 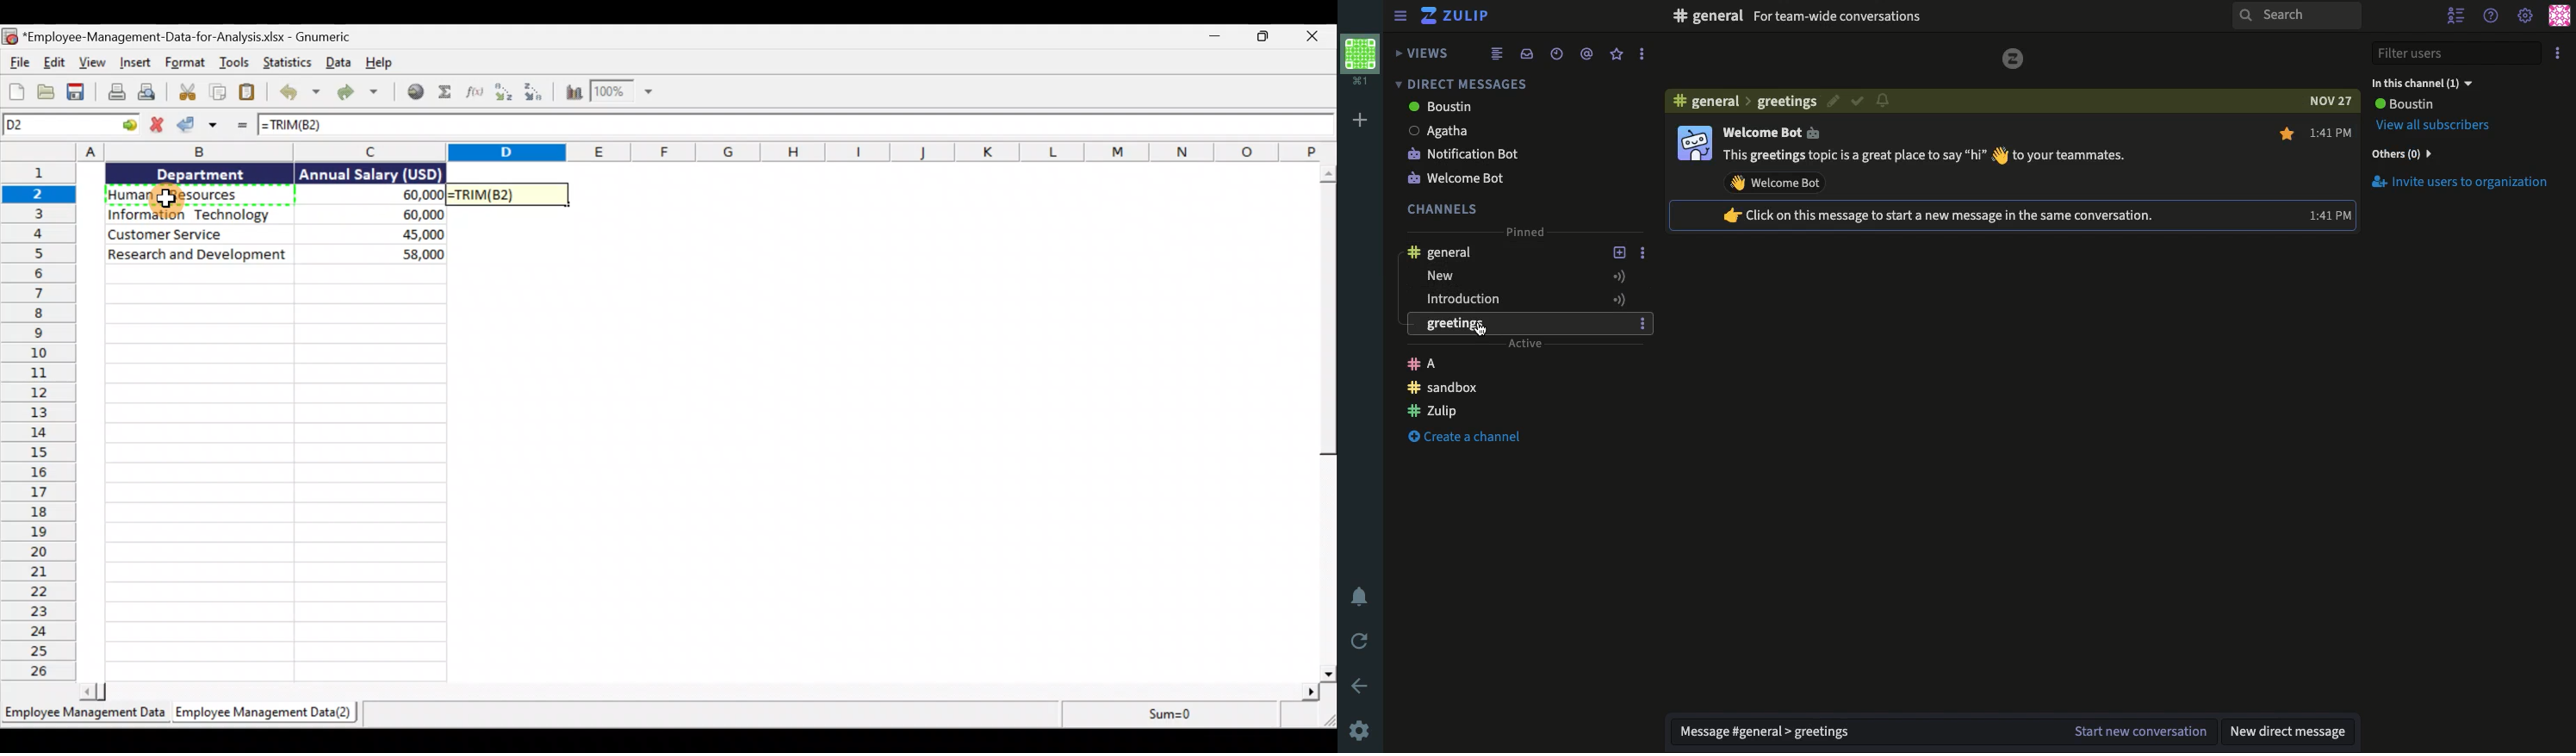 I want to click on date, so click(x=2327, y=101).